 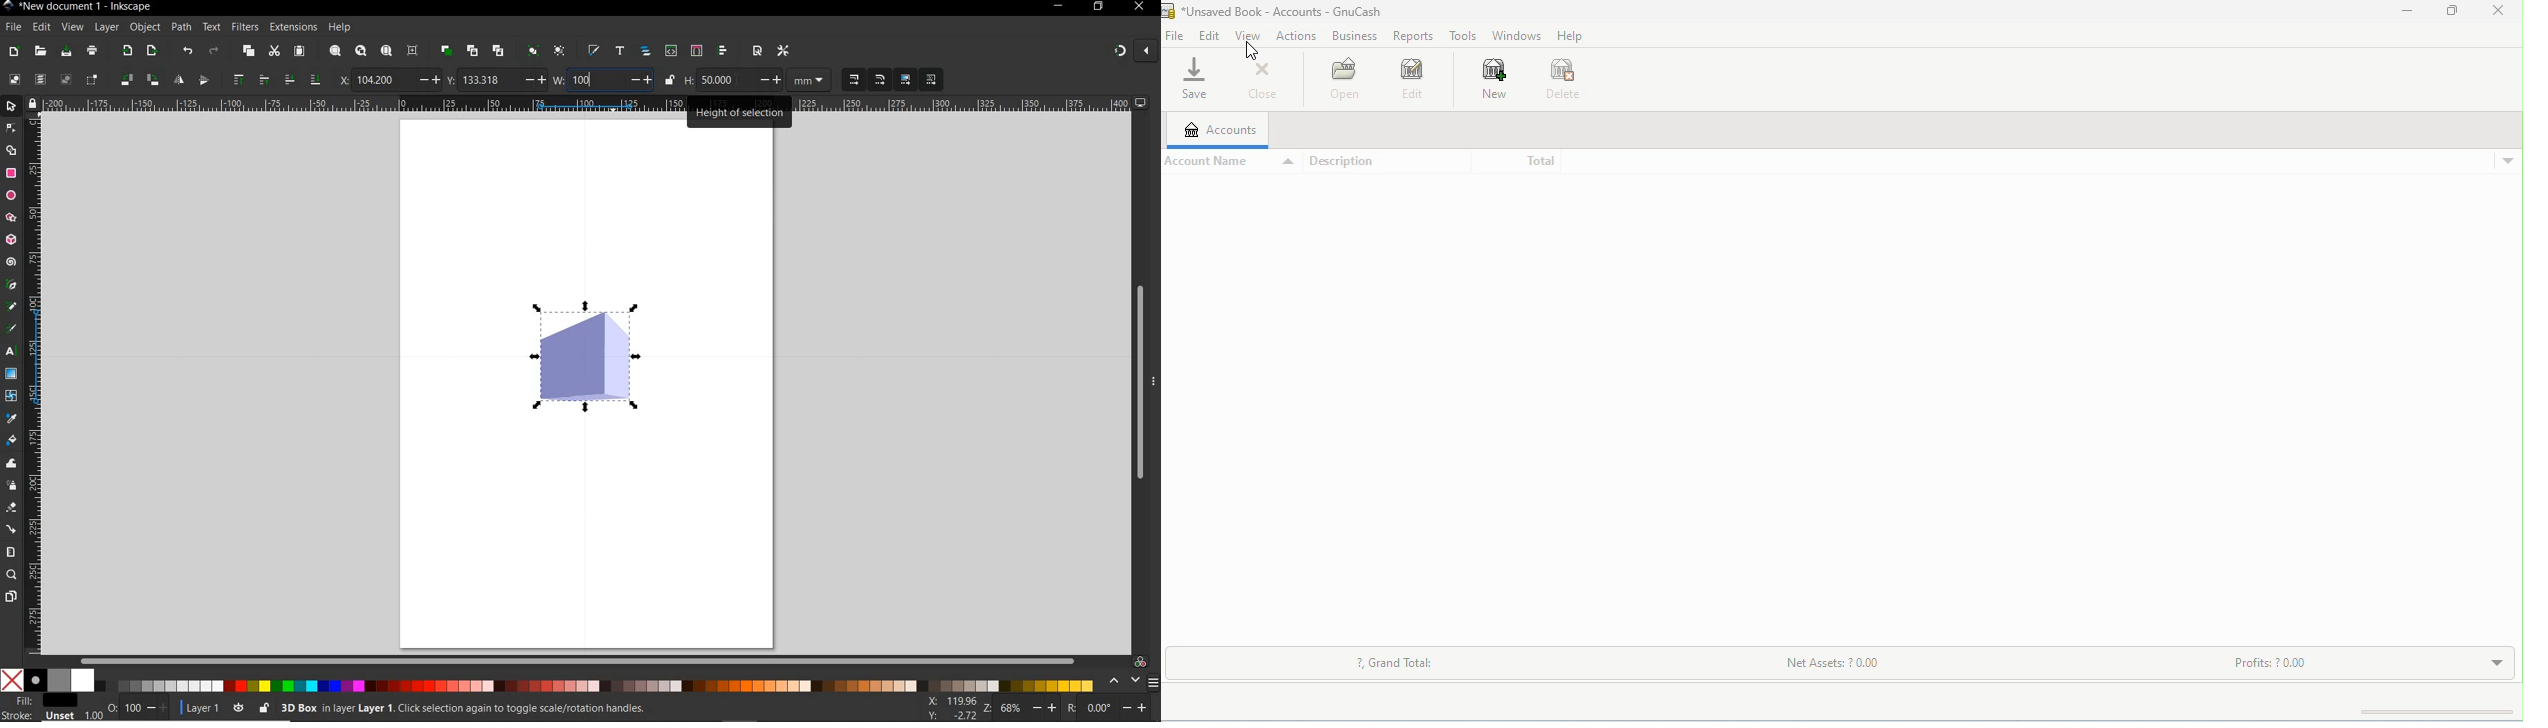 What do you see at coordinates (66, 50) in the screenshot?
I see `save` at bounding box center [66, 50].